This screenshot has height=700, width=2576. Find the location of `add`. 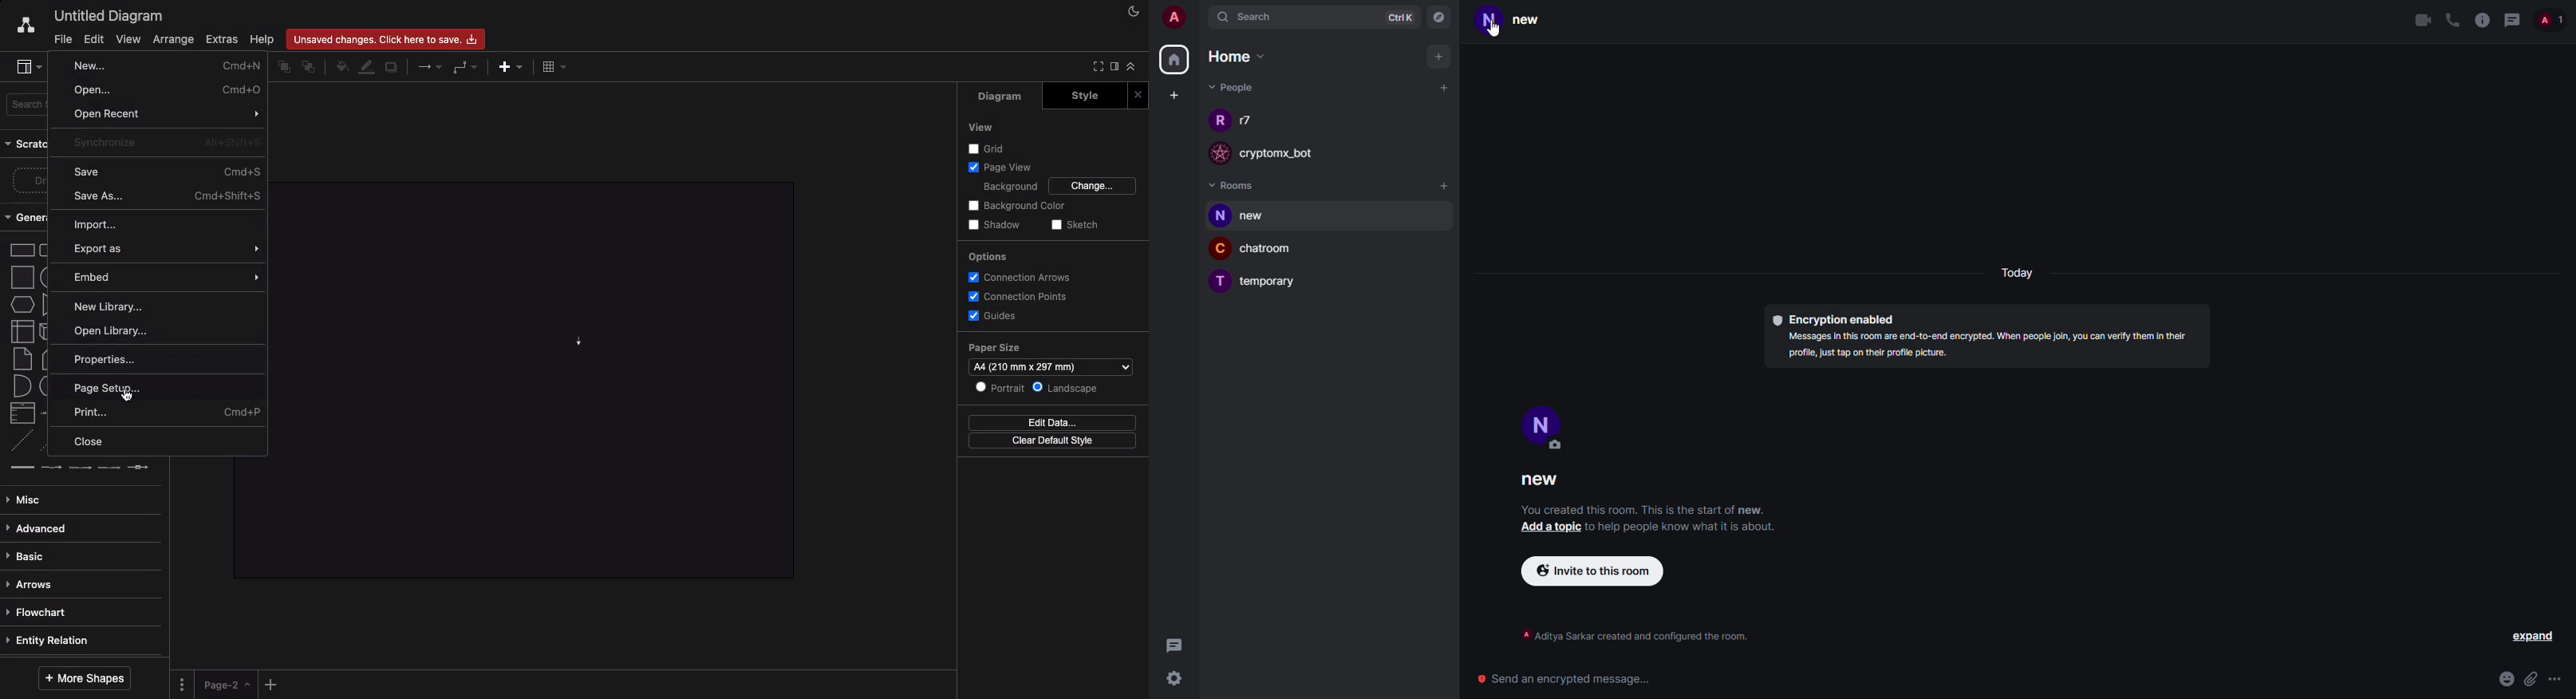

add is located at coordinates (1445, 187).